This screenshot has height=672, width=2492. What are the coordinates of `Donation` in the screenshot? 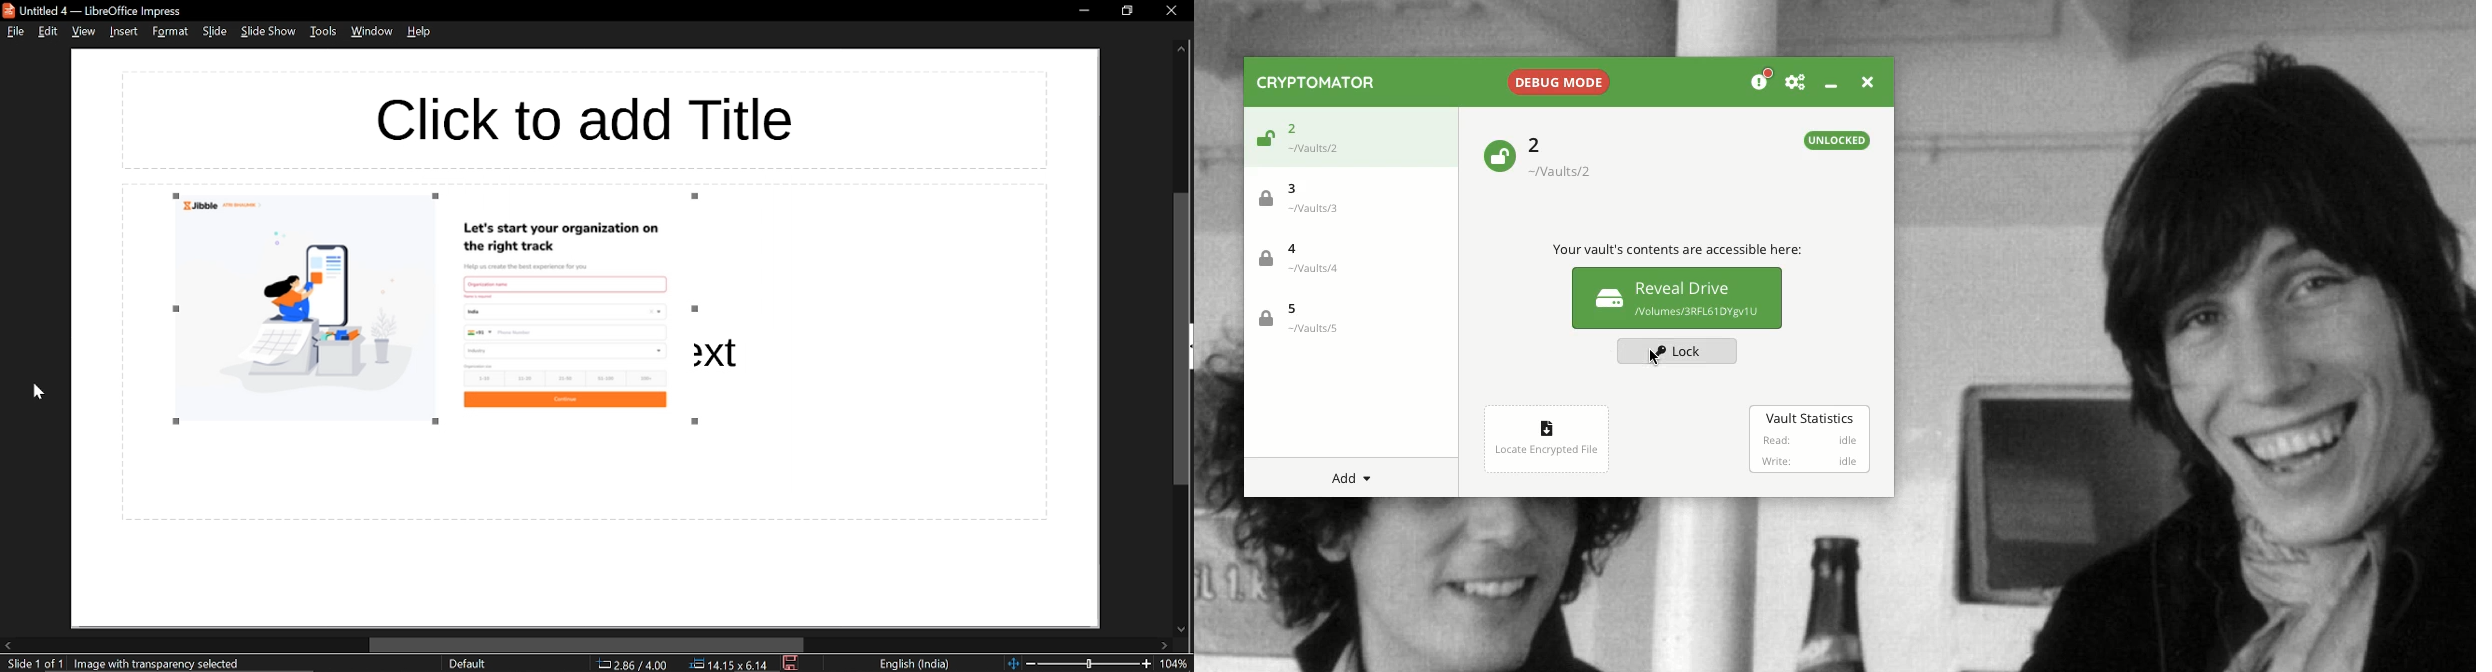 It's located at (1762, 81).